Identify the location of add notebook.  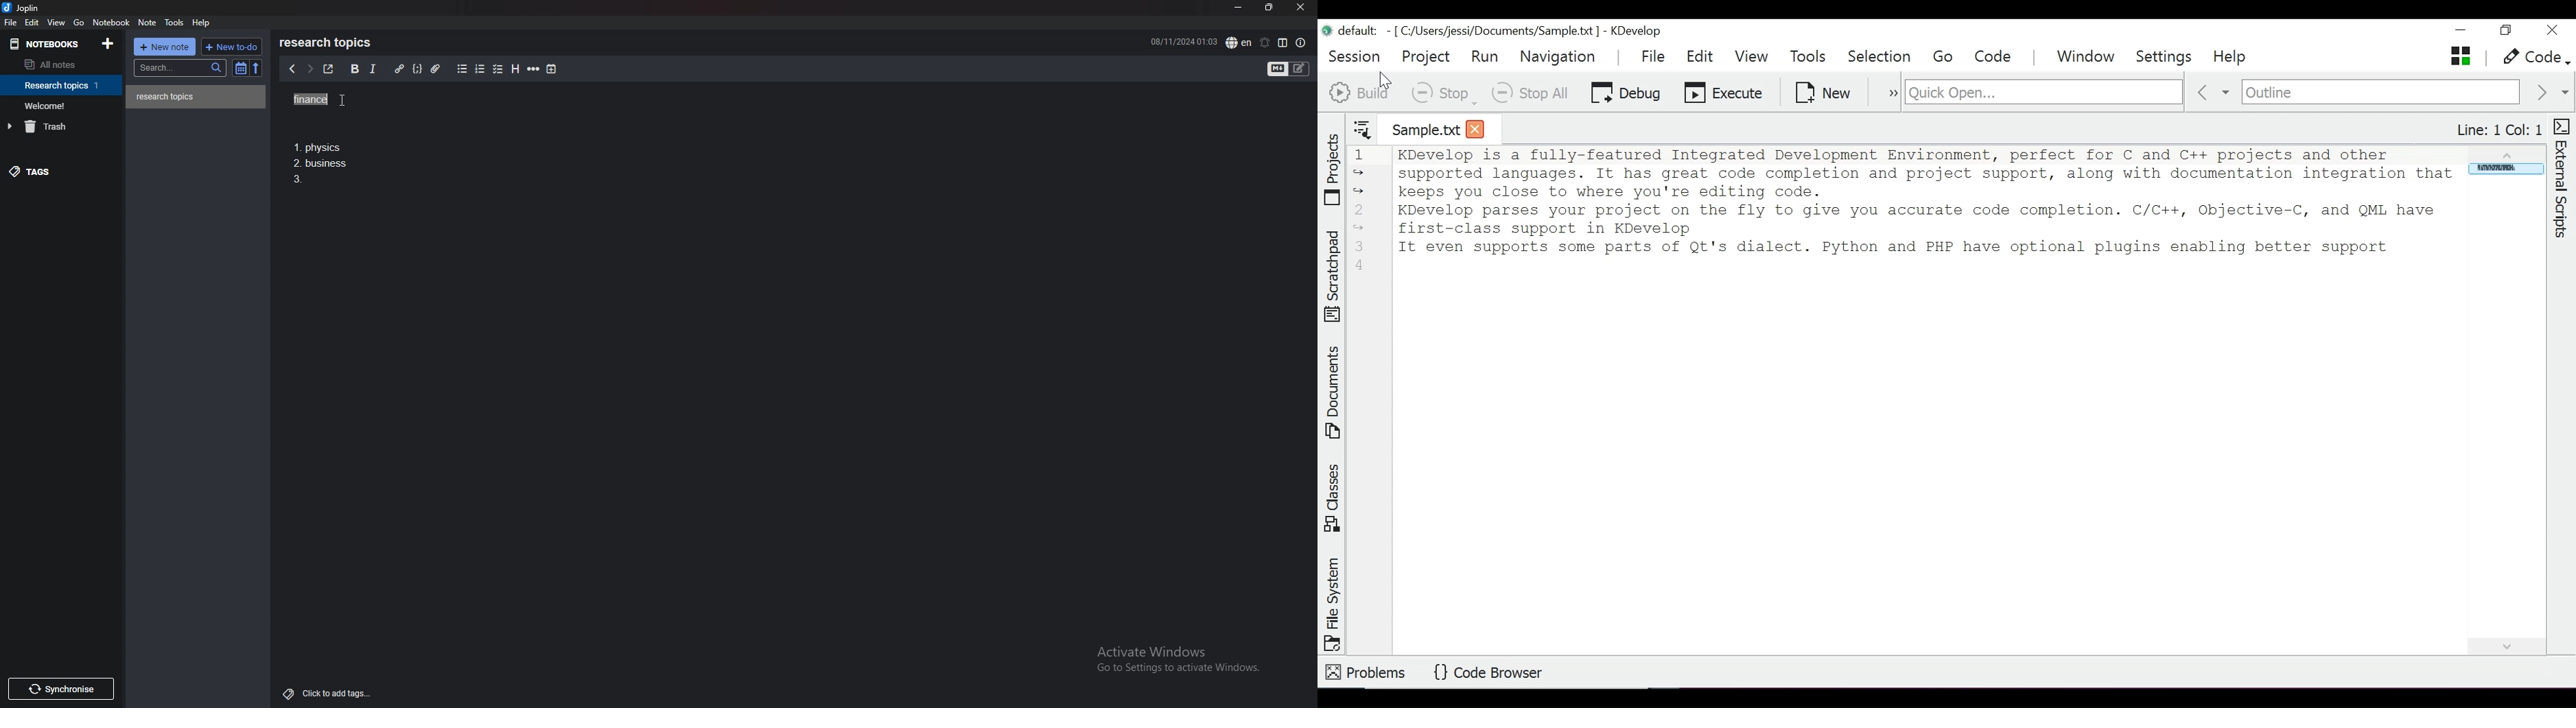
(107, 43).